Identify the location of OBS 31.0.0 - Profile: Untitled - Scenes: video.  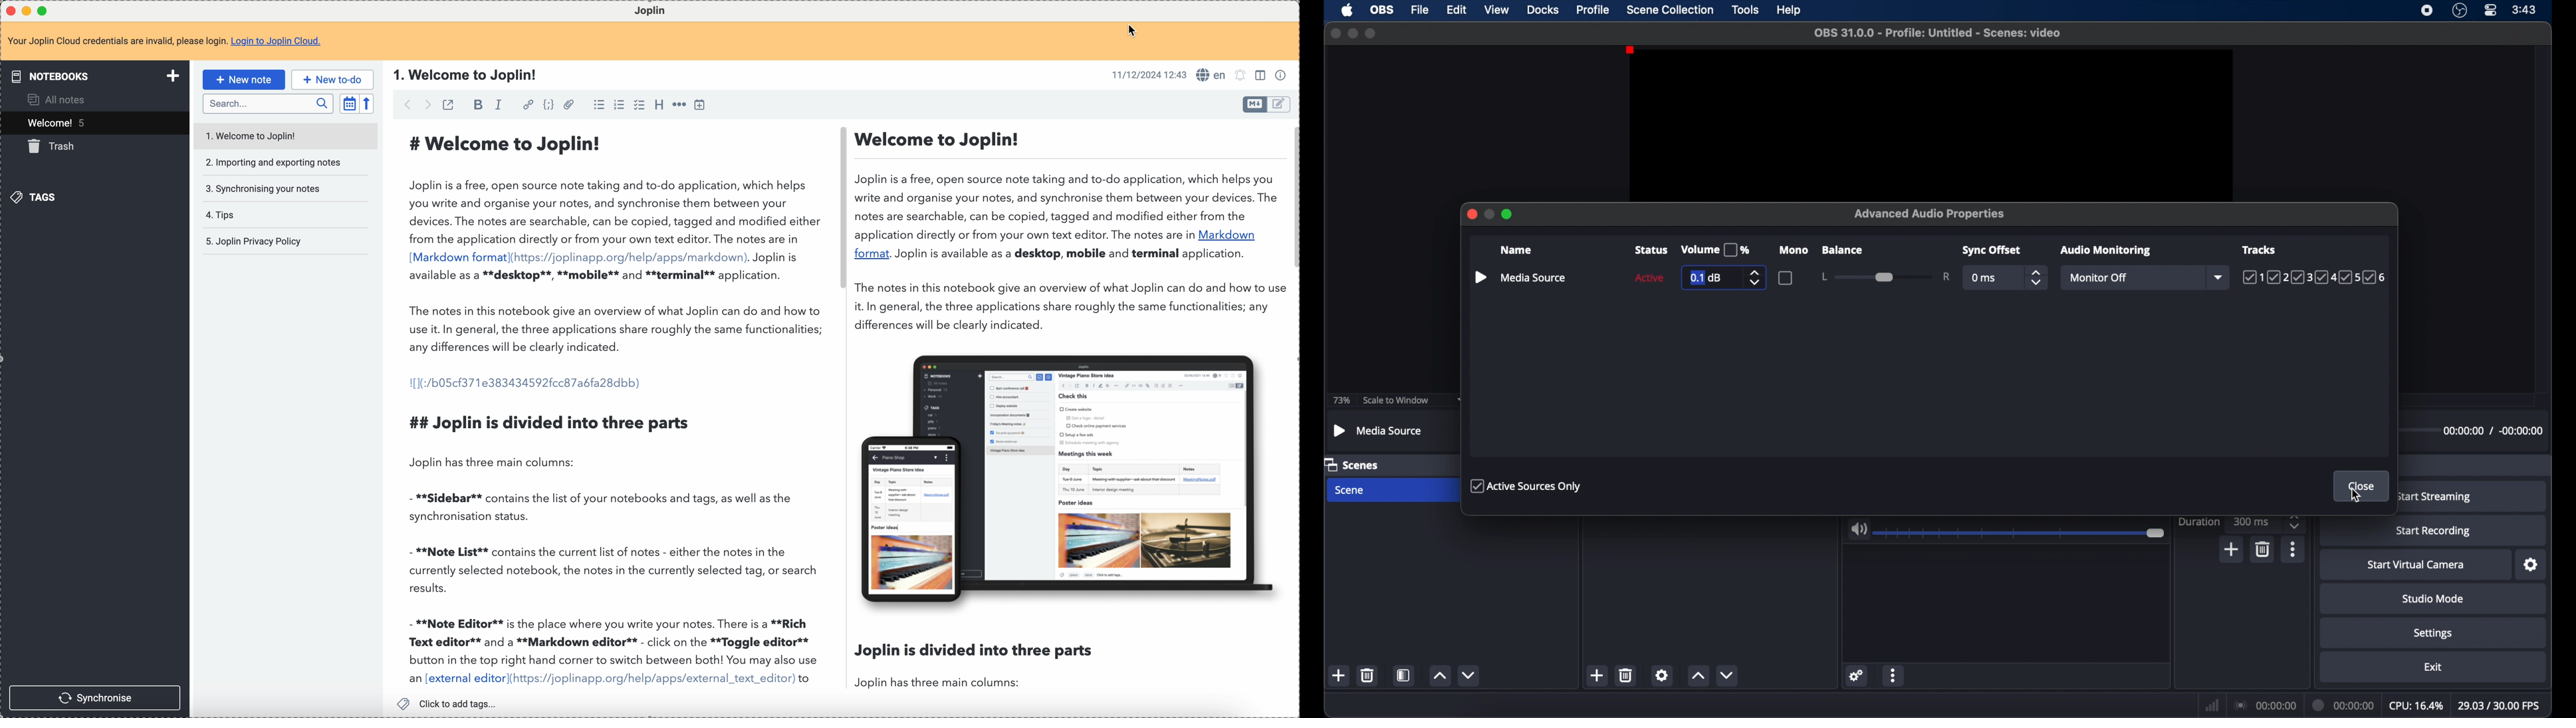
(1934, 33).